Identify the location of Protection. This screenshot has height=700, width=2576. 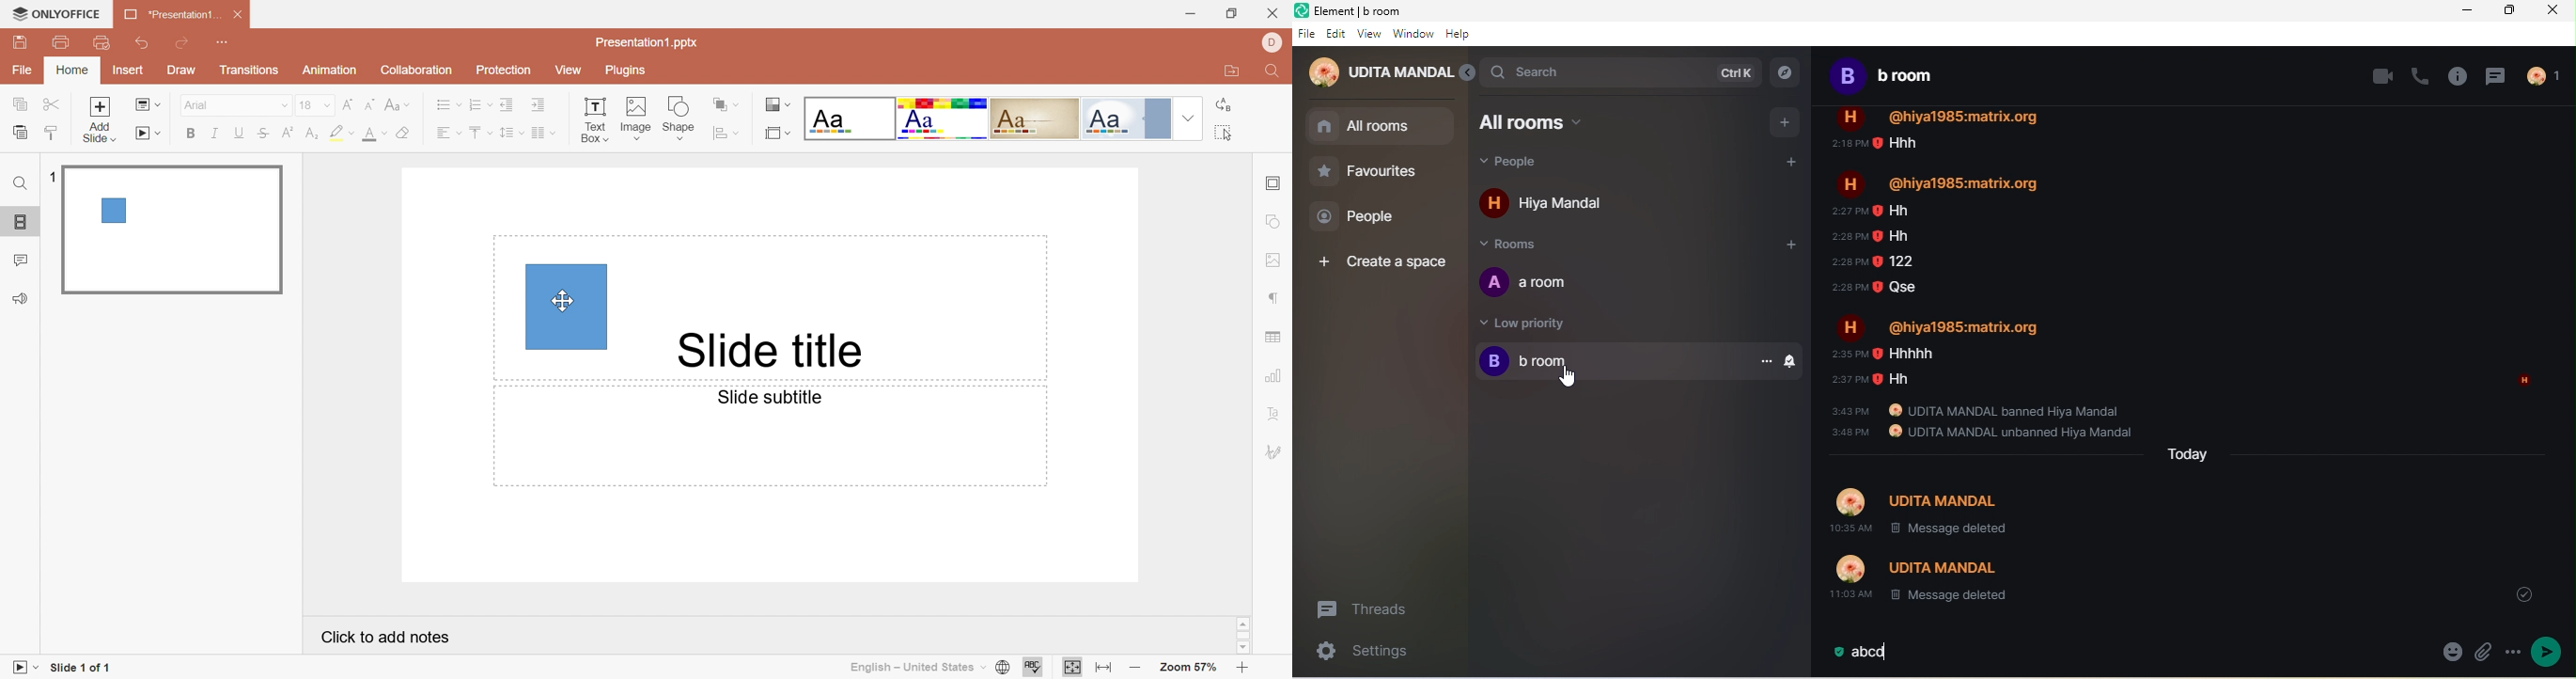
(506, 70).